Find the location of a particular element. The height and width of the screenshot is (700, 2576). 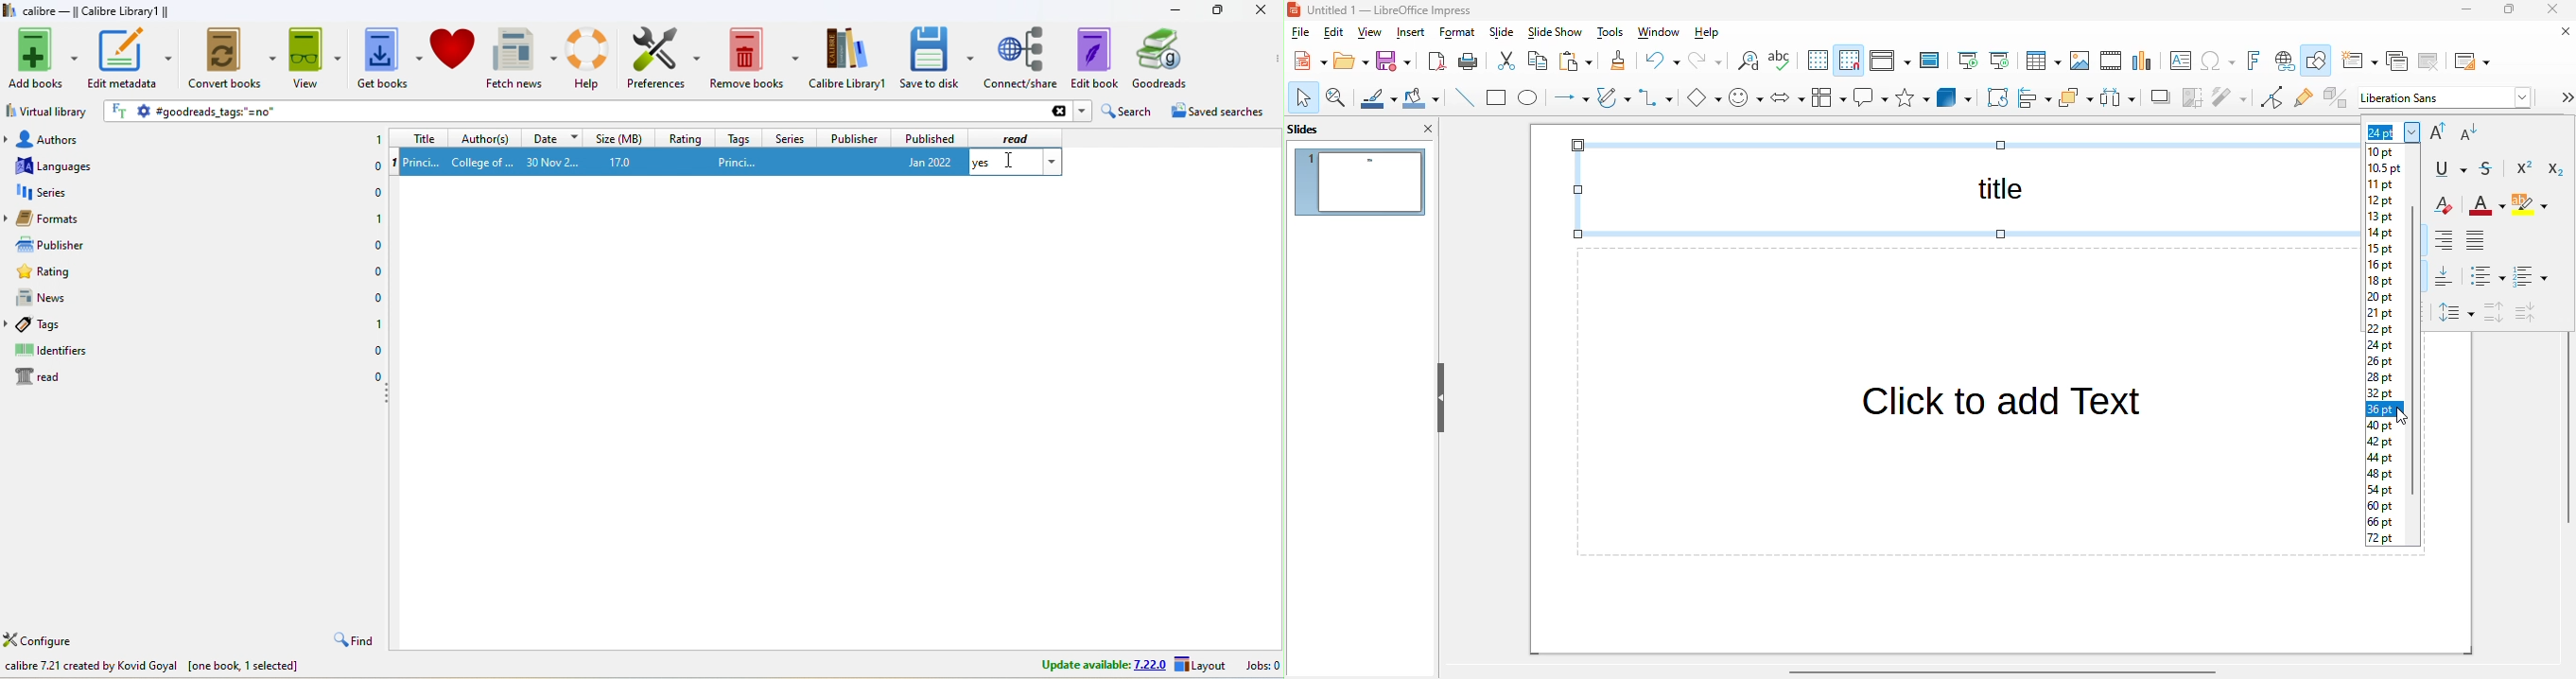

edit metadata is located at coordinates (130, 59).